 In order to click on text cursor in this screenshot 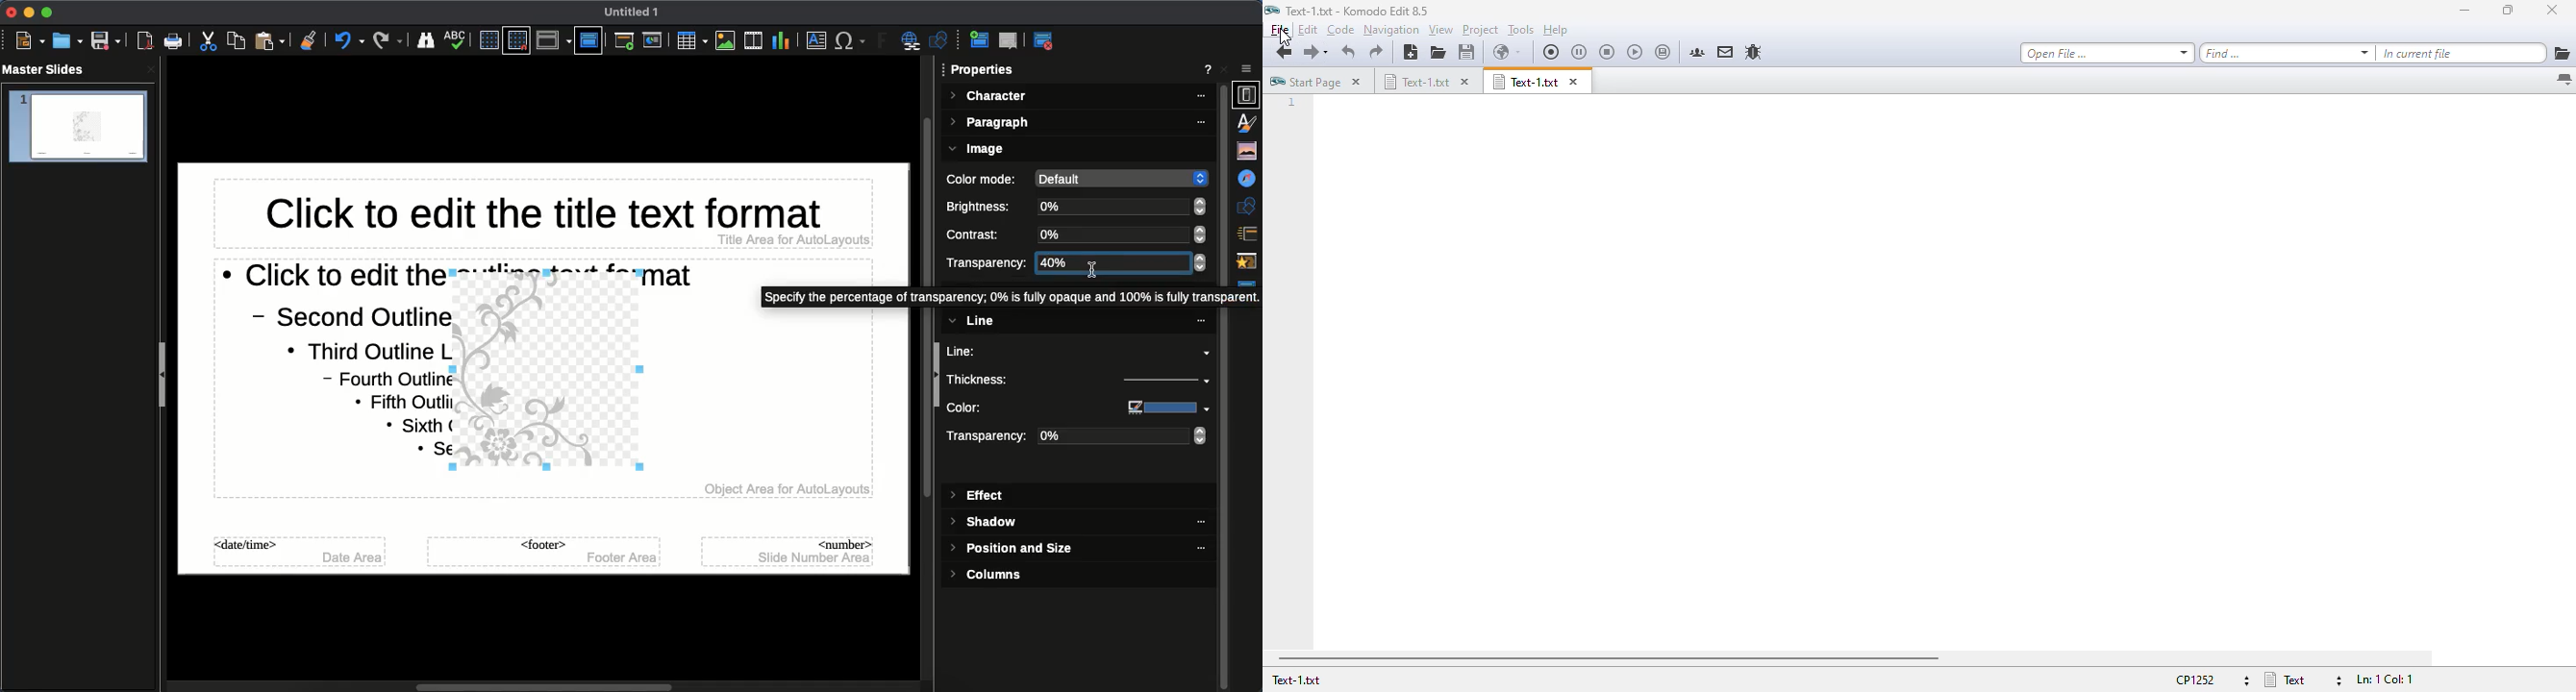, I will do `click(1096, 270)`.